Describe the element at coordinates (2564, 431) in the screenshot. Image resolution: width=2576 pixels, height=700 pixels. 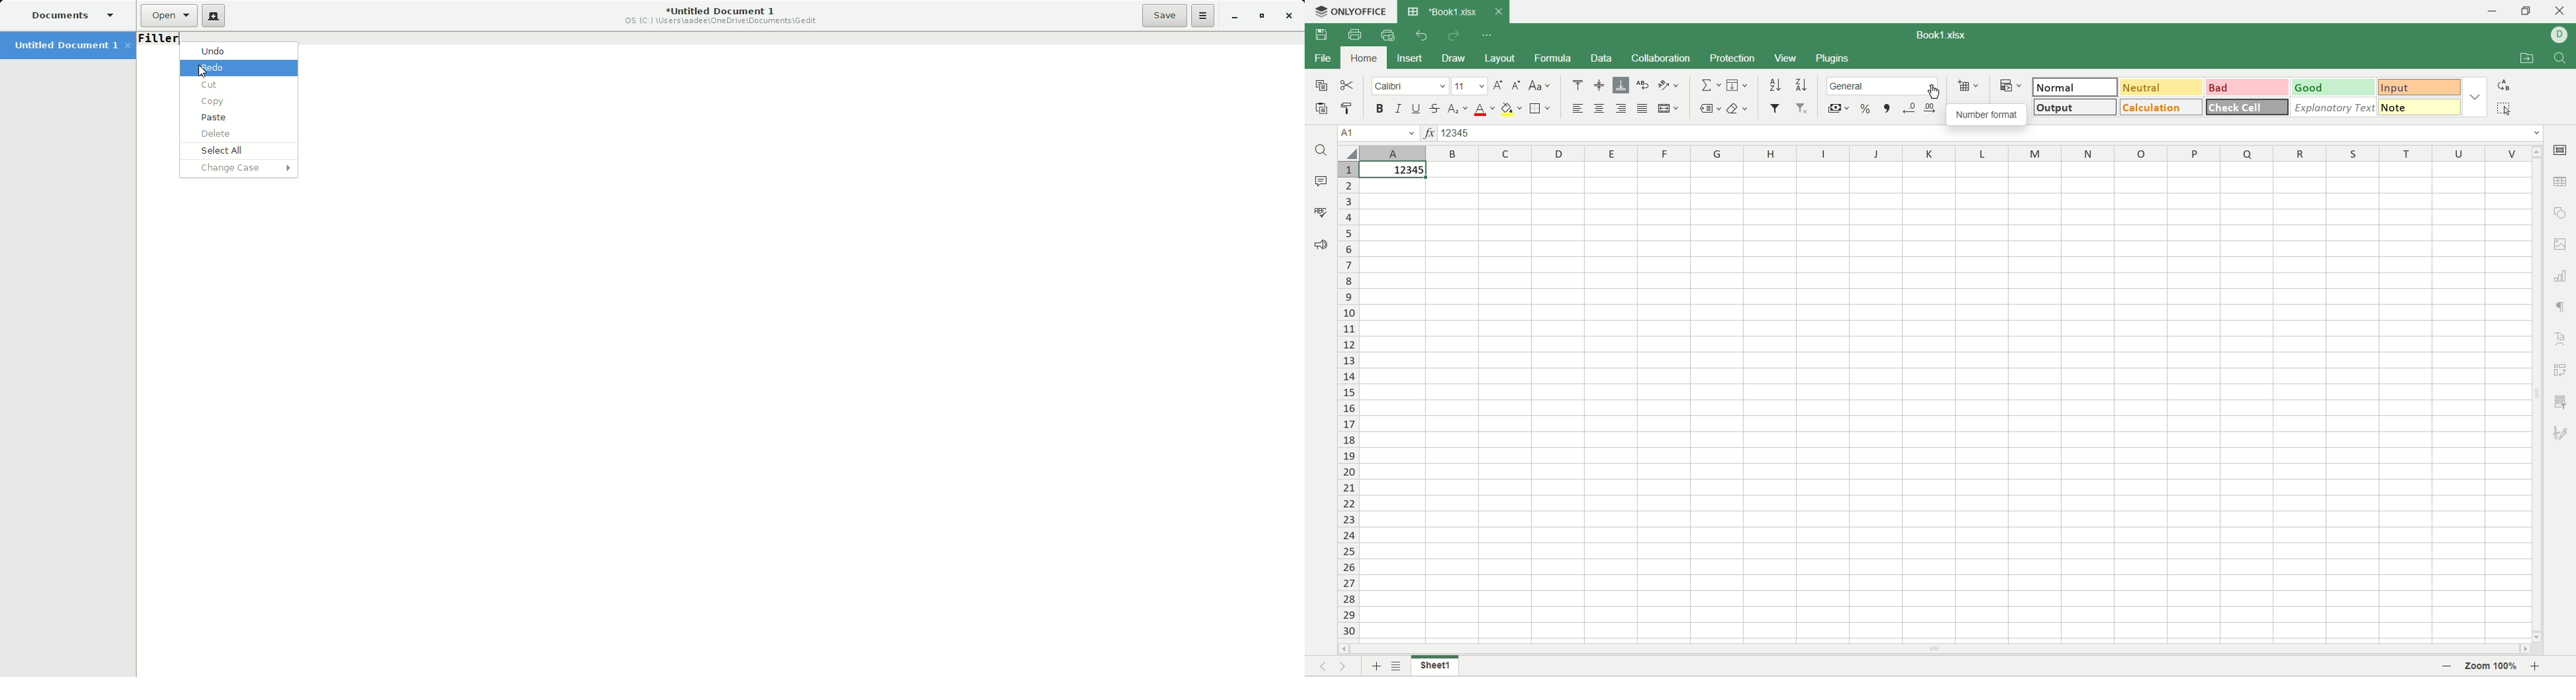
I see `signature settings` at that location.